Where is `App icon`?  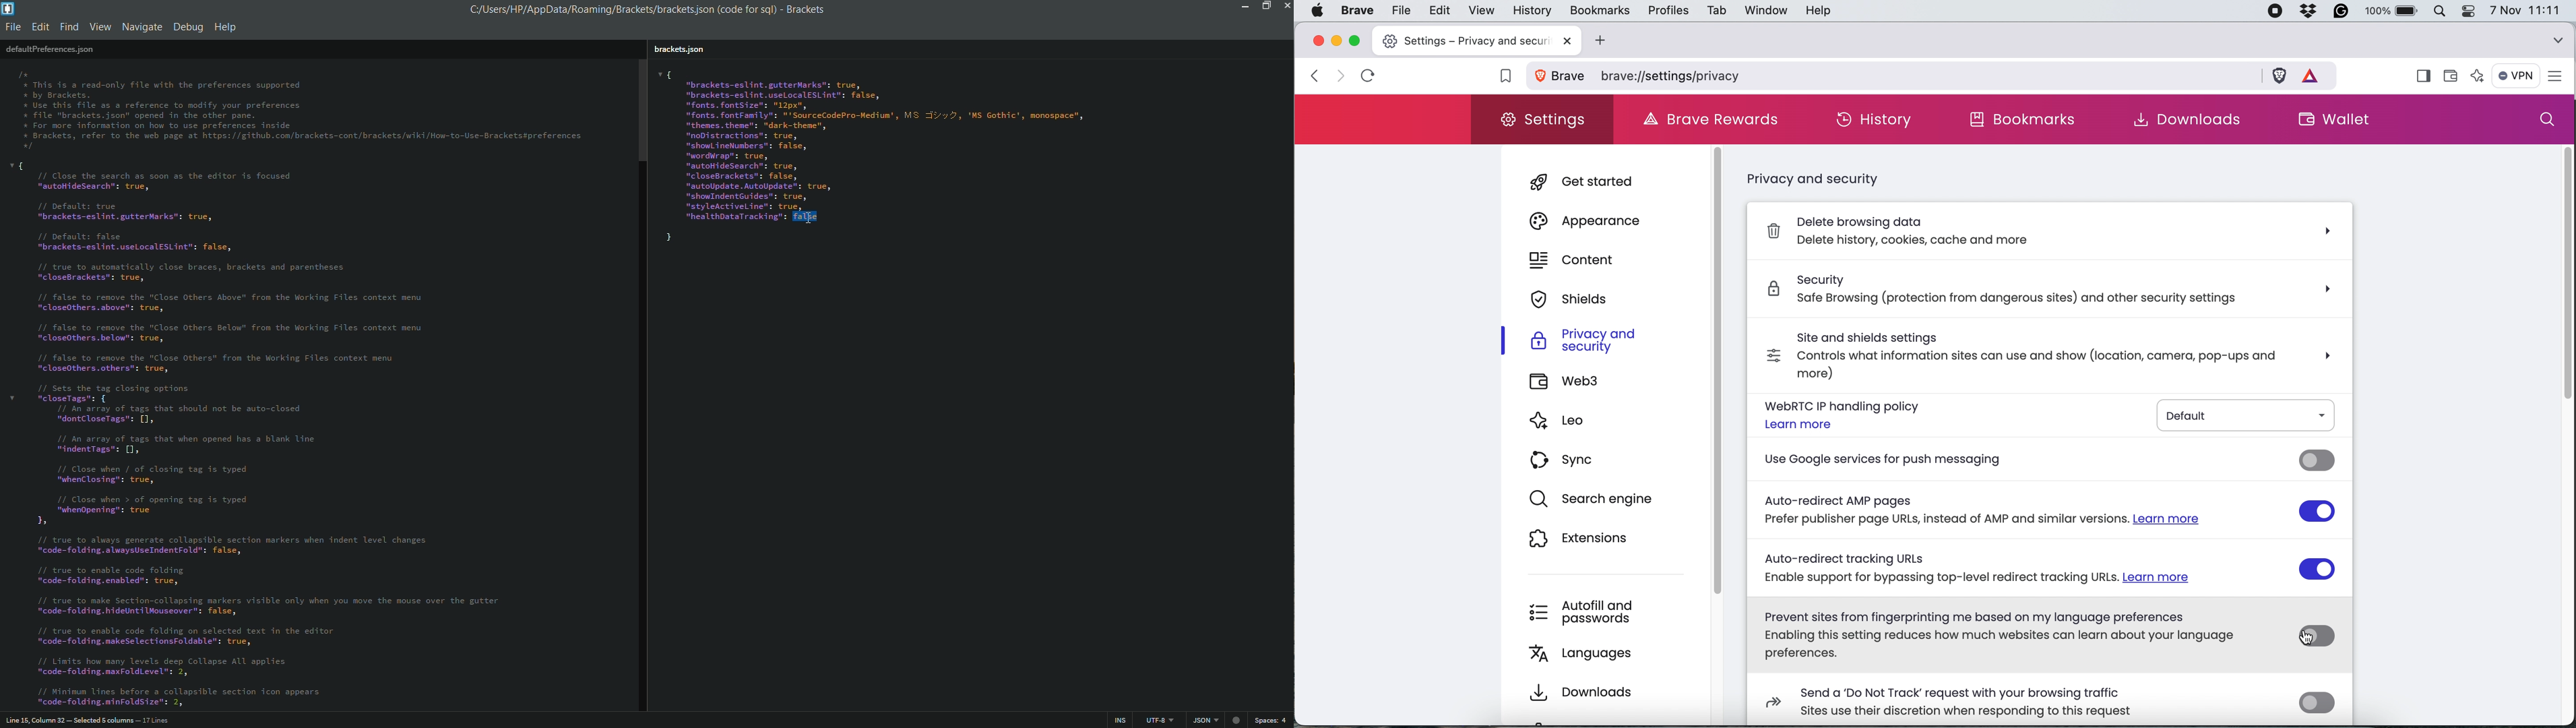
App icon is located at coordinates (9, 9).